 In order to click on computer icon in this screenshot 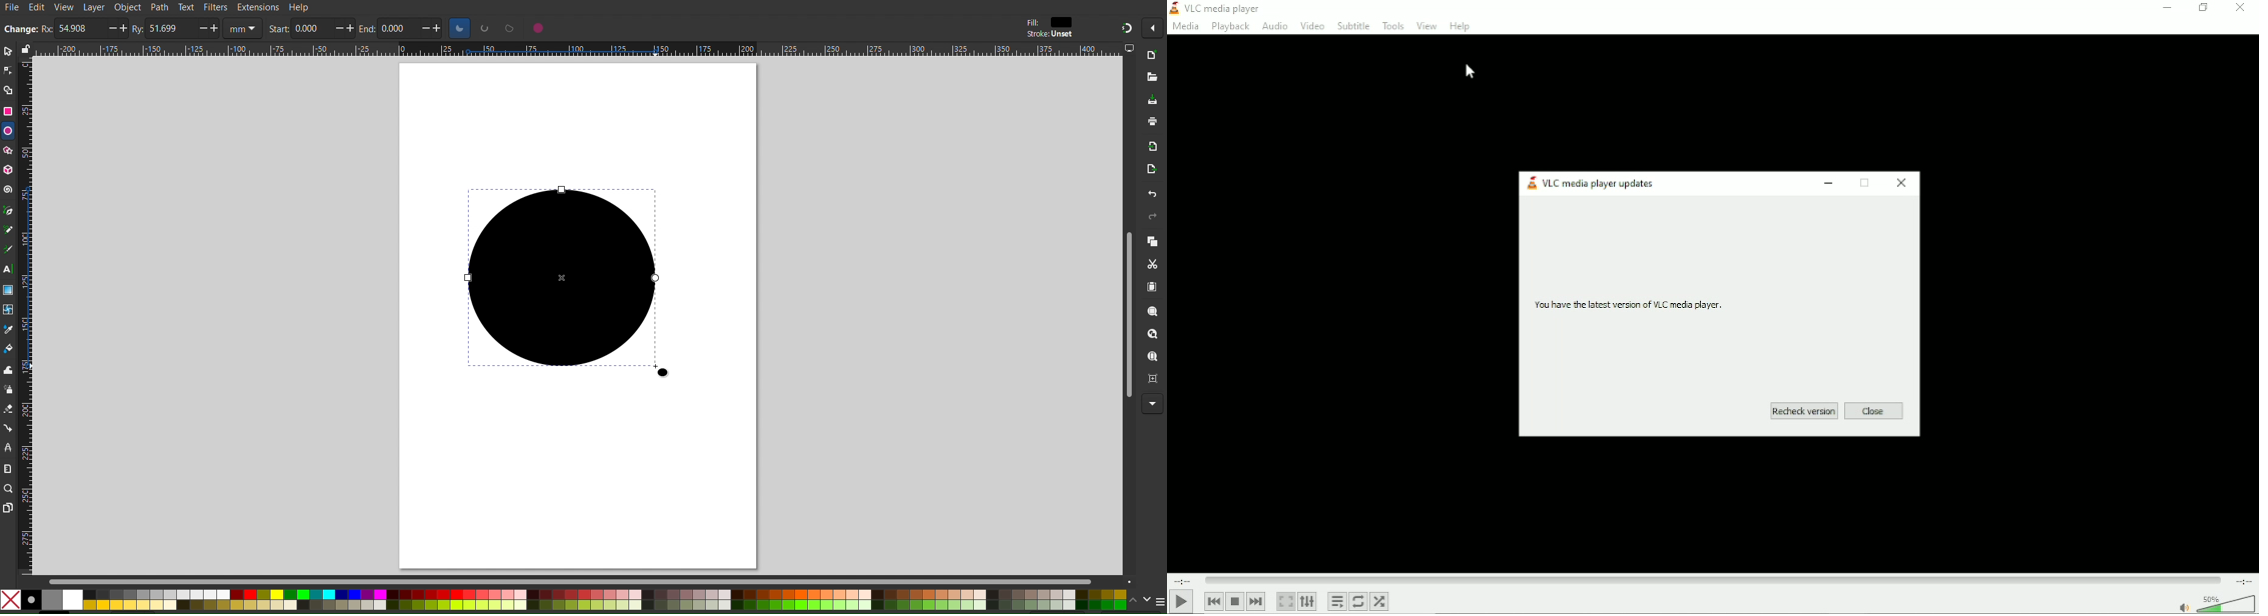, I will do `click(1132, 50)`.